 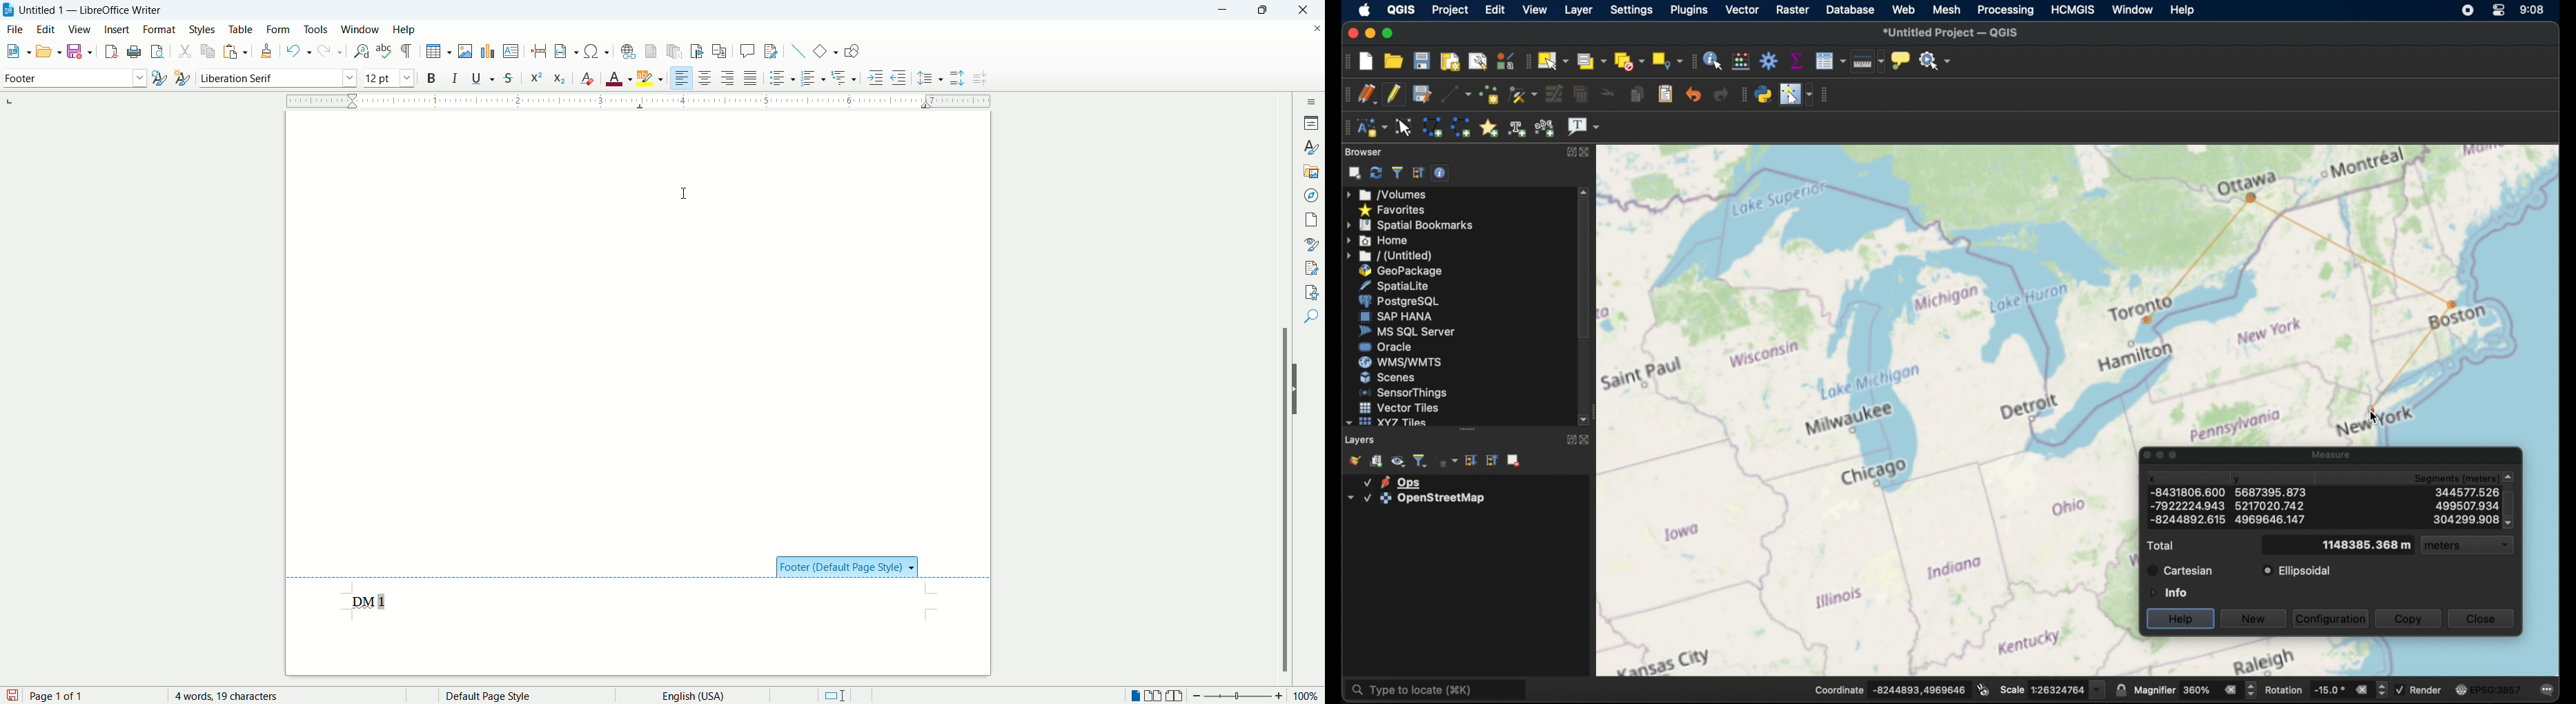 I want to click on insert footnote, so click(x=651, y=51).